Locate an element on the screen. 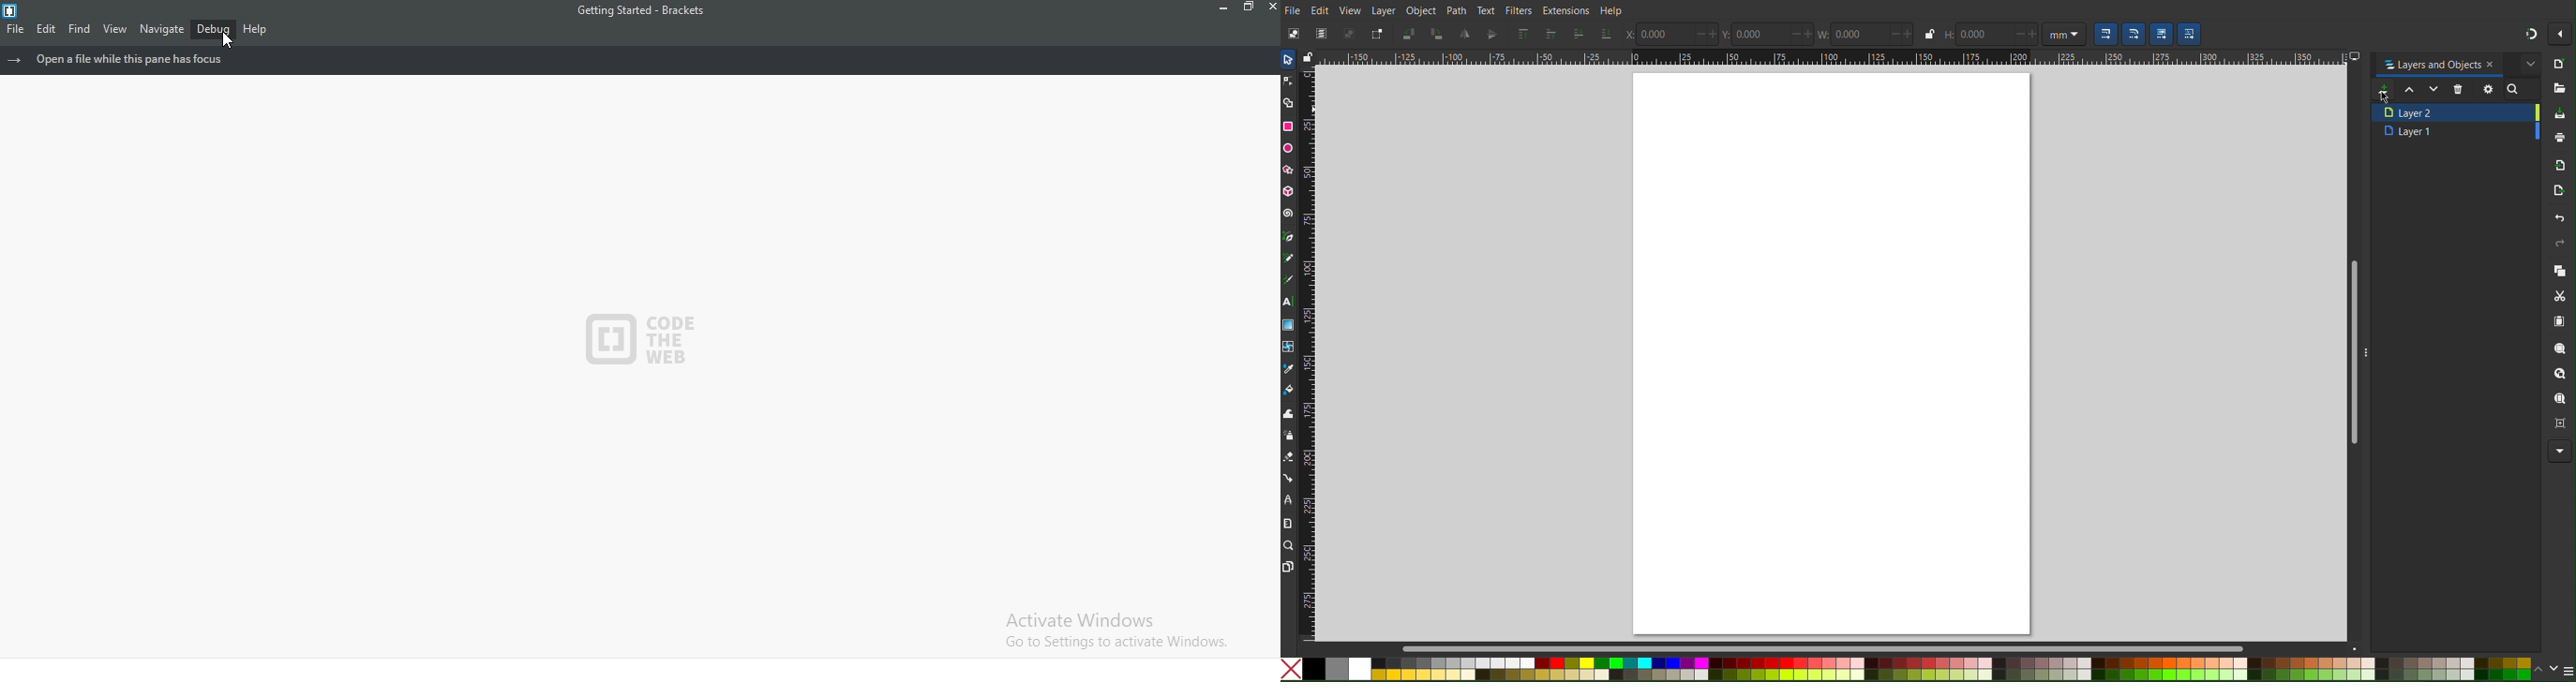 The height and width of the screenshot is (700, 2576). Search is located at coordinates (2521, 88).